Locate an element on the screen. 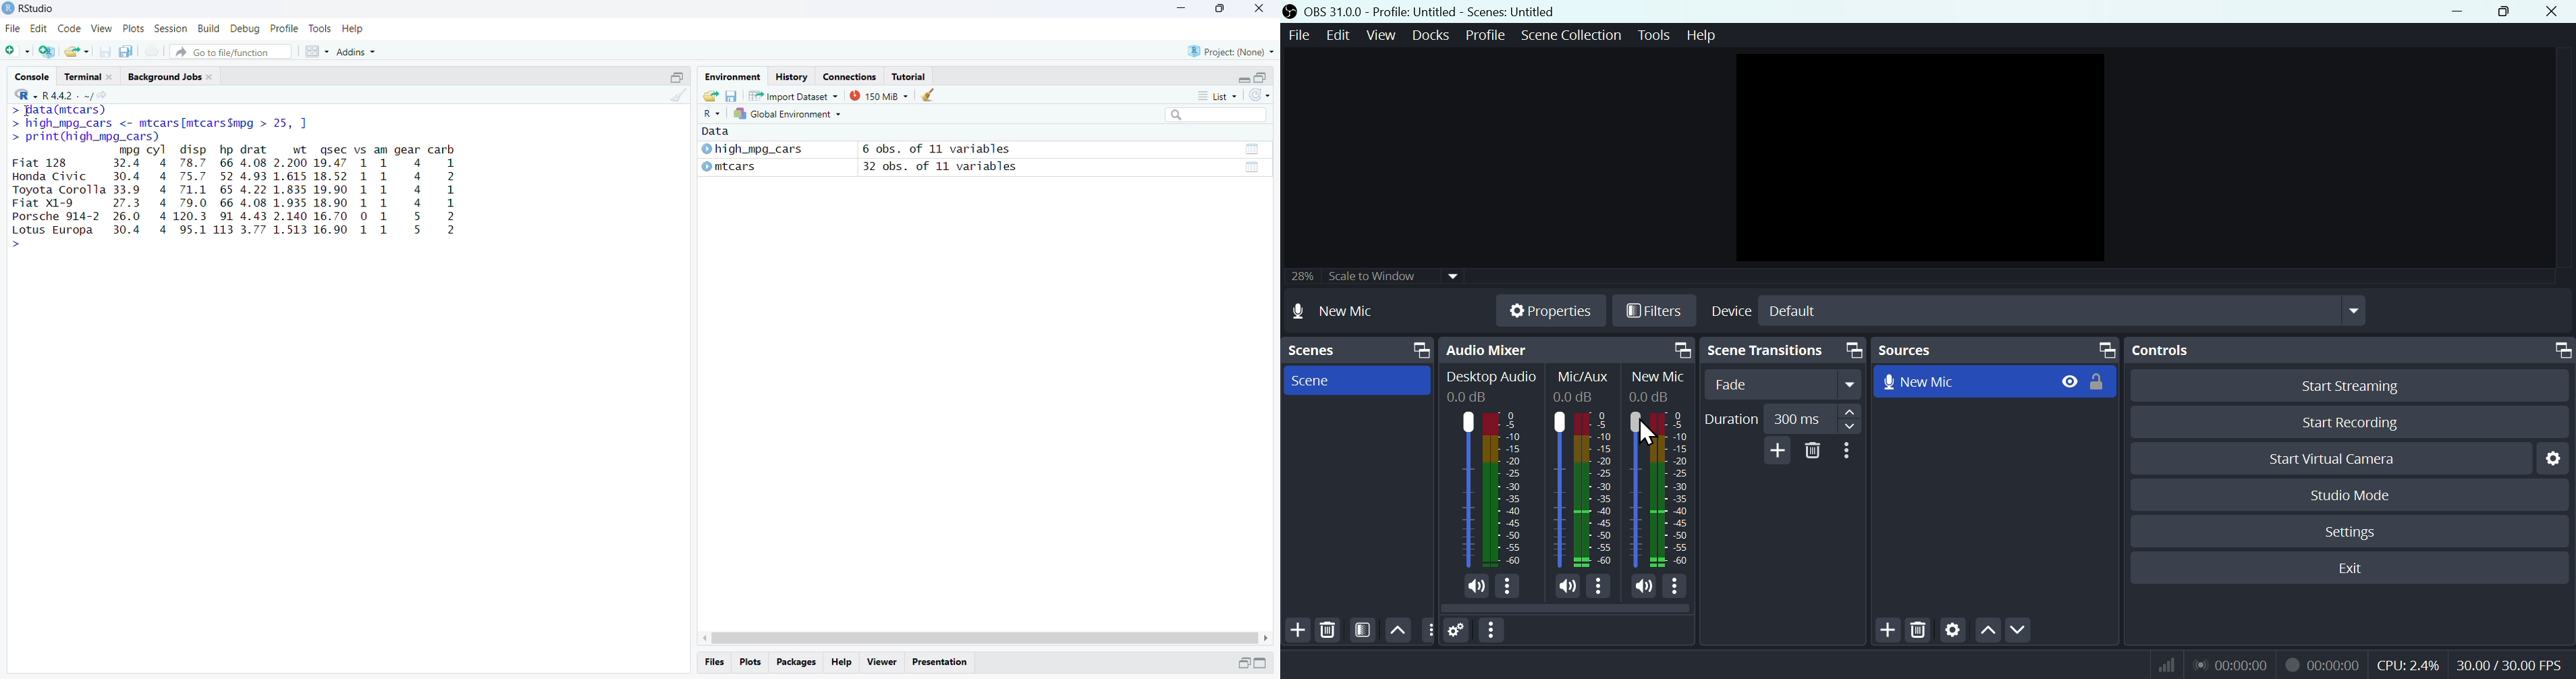 This screenshot has height=700, width=2576. (un)mute is located at coordinates (1475, 587).